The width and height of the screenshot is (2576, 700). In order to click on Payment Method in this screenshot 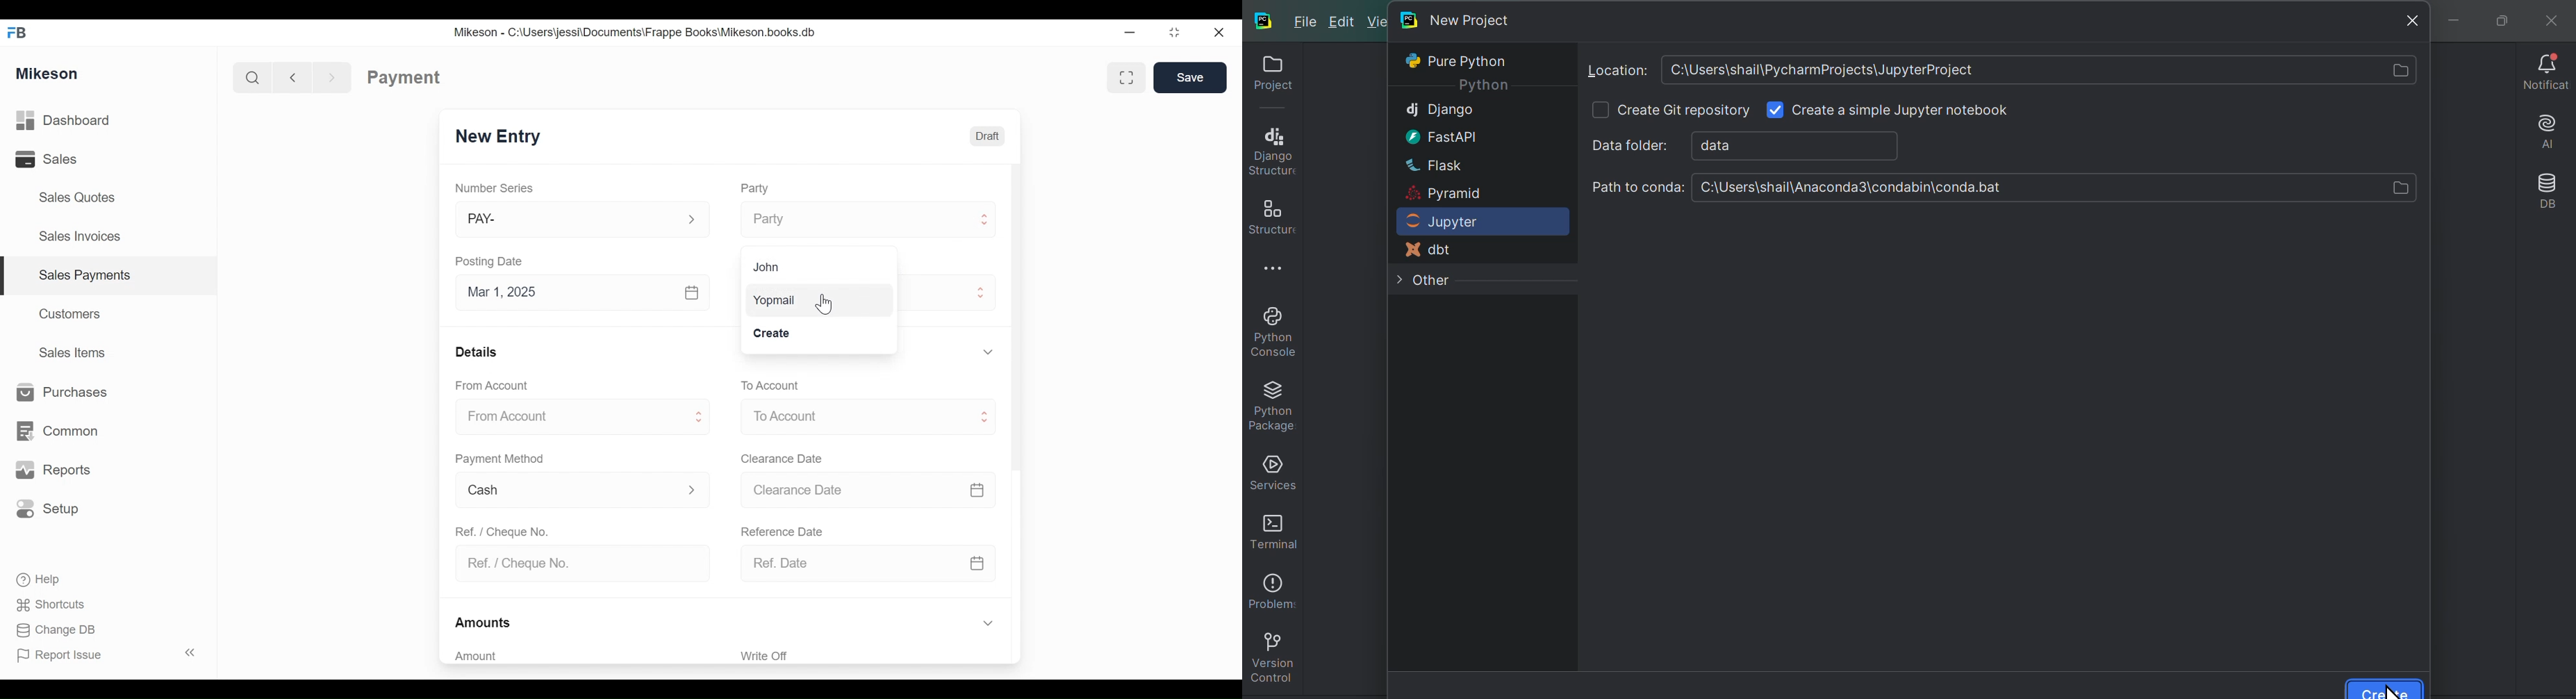, I will do `click(501, 461)`.